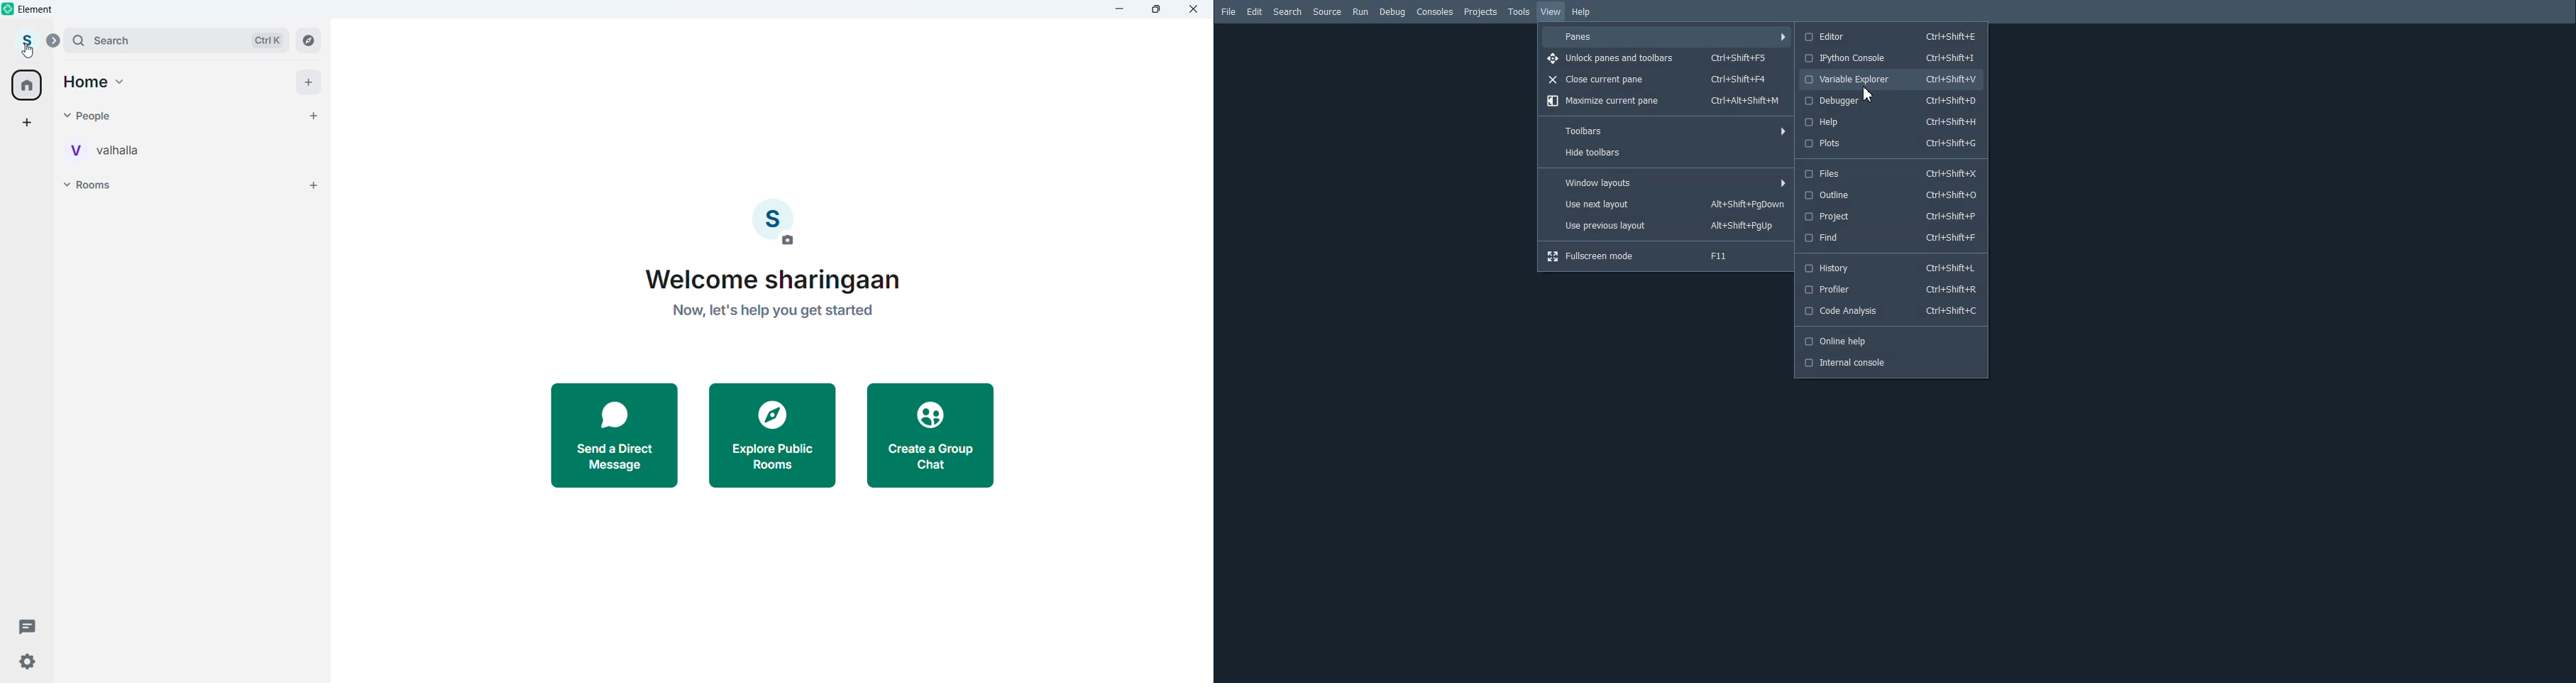 Image resolution: width=2576 pixels, height=700 pixels. Describe the element at coordinates (1120, 9) in the screenshot. I see `minimize` at that location.